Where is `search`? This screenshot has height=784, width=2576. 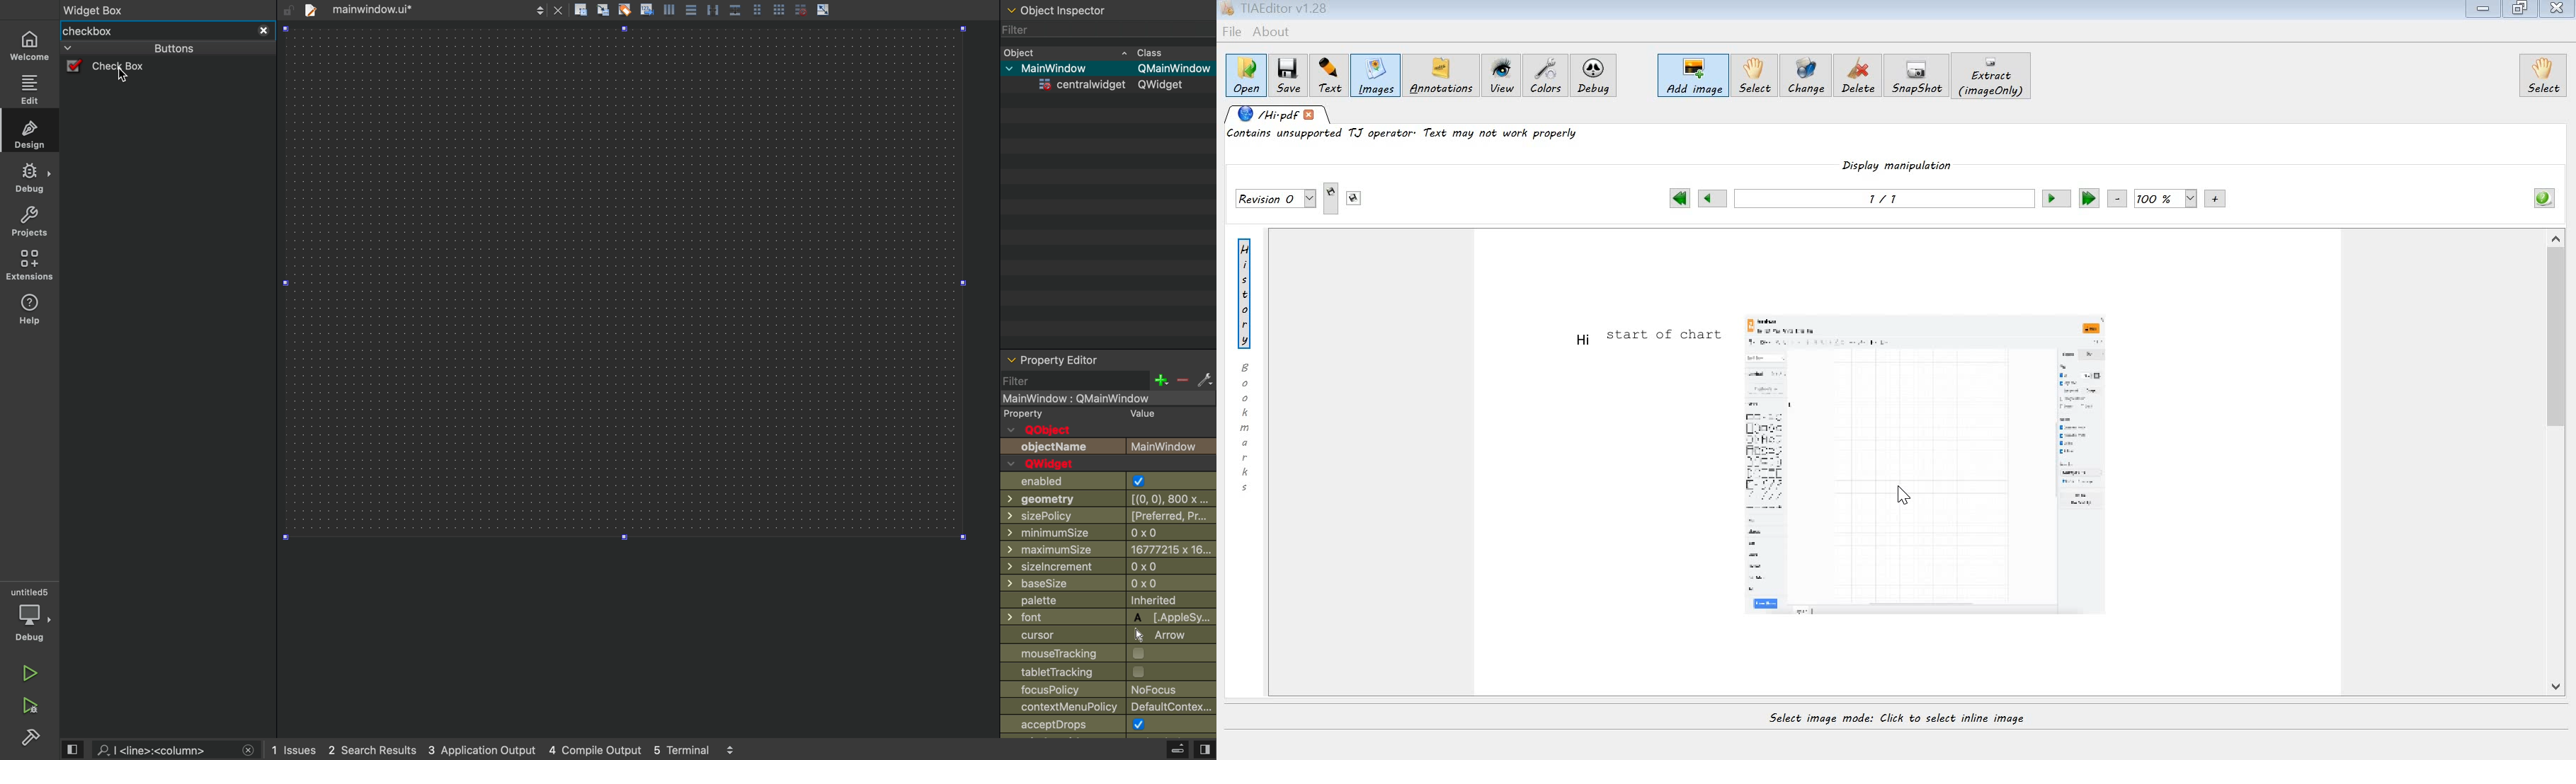
search is located at coordinates (161, 750).